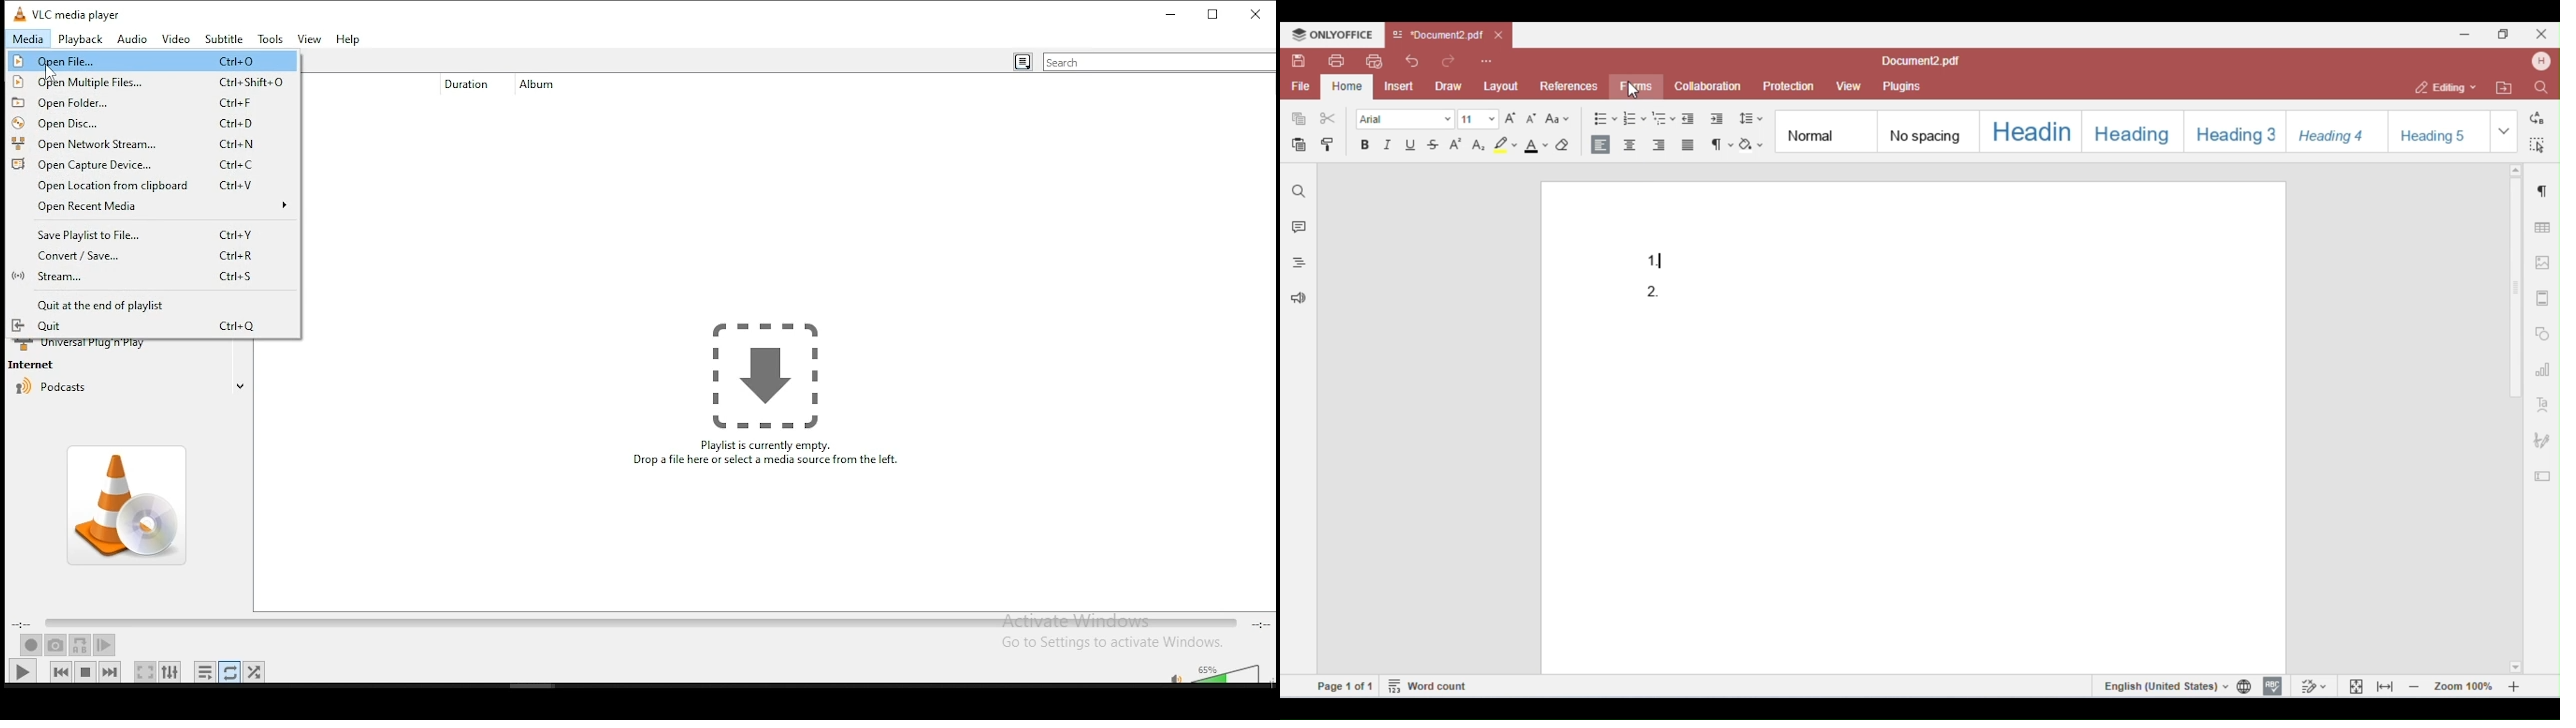 Image resolution: width=2576 pixels, height=728 pixels. I want to click on audio, so click(135, 39).